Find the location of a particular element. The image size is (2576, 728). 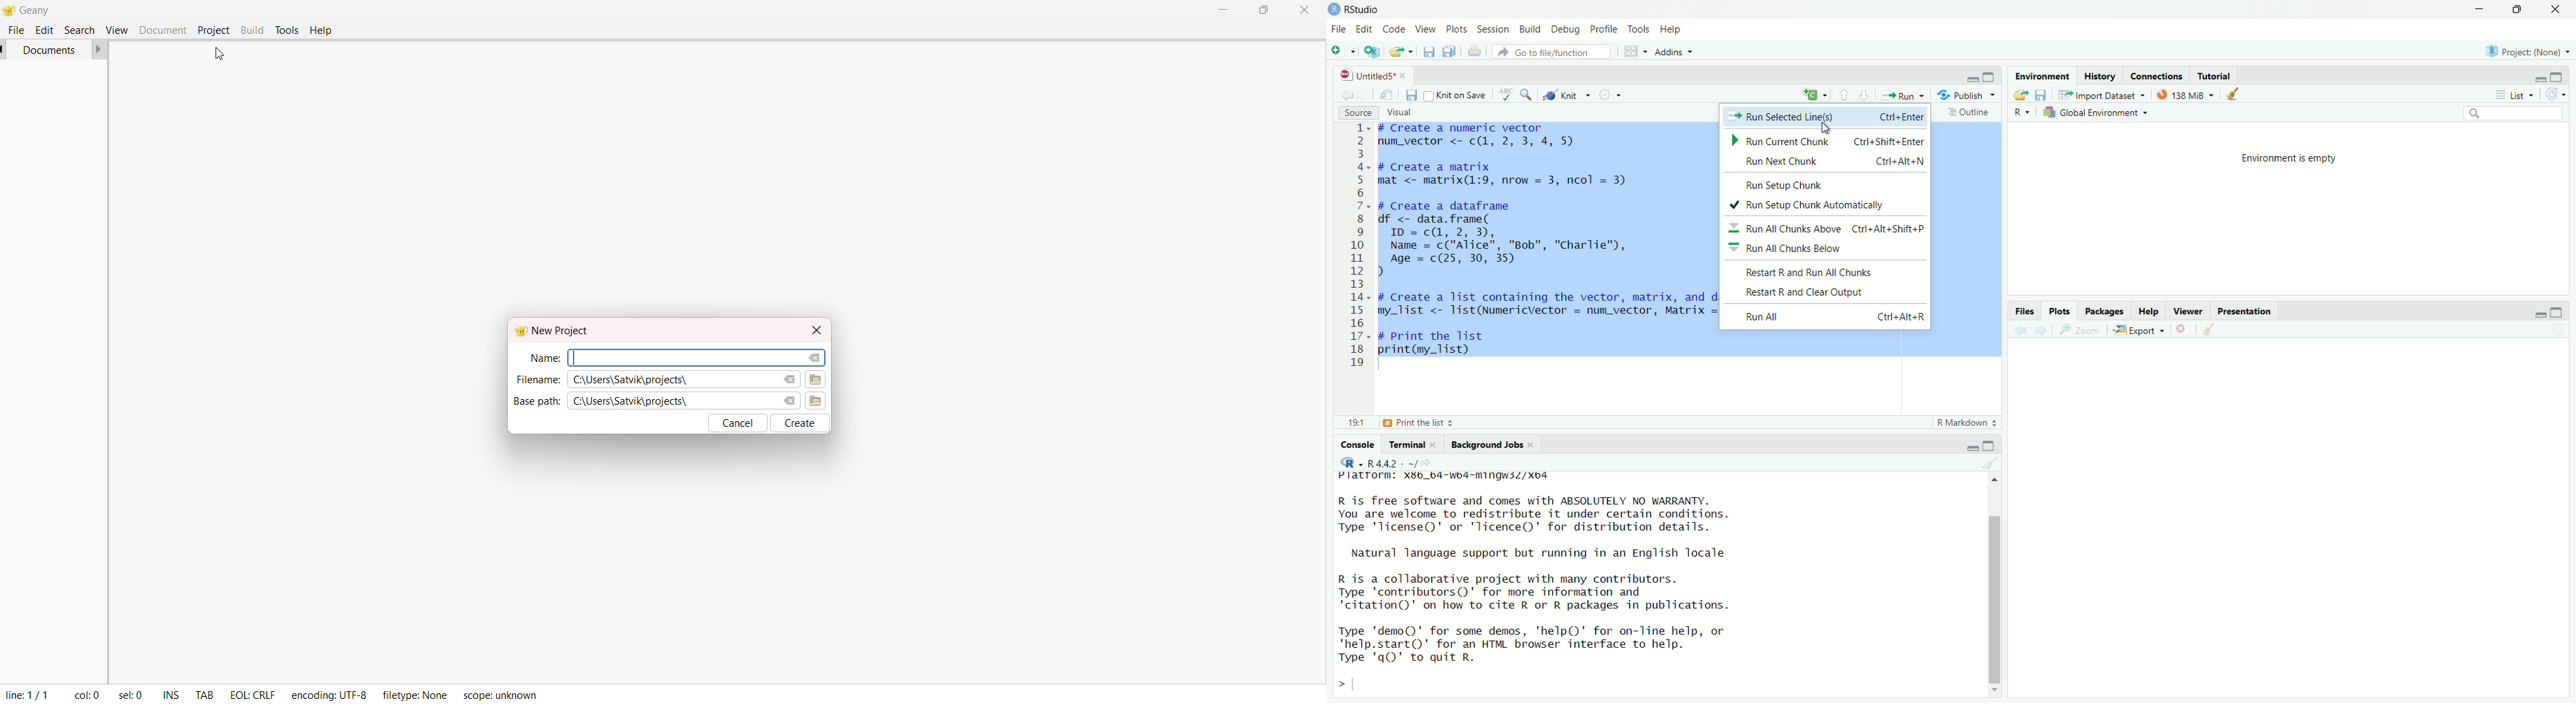

minimise is located at coordinates (1971, 445).